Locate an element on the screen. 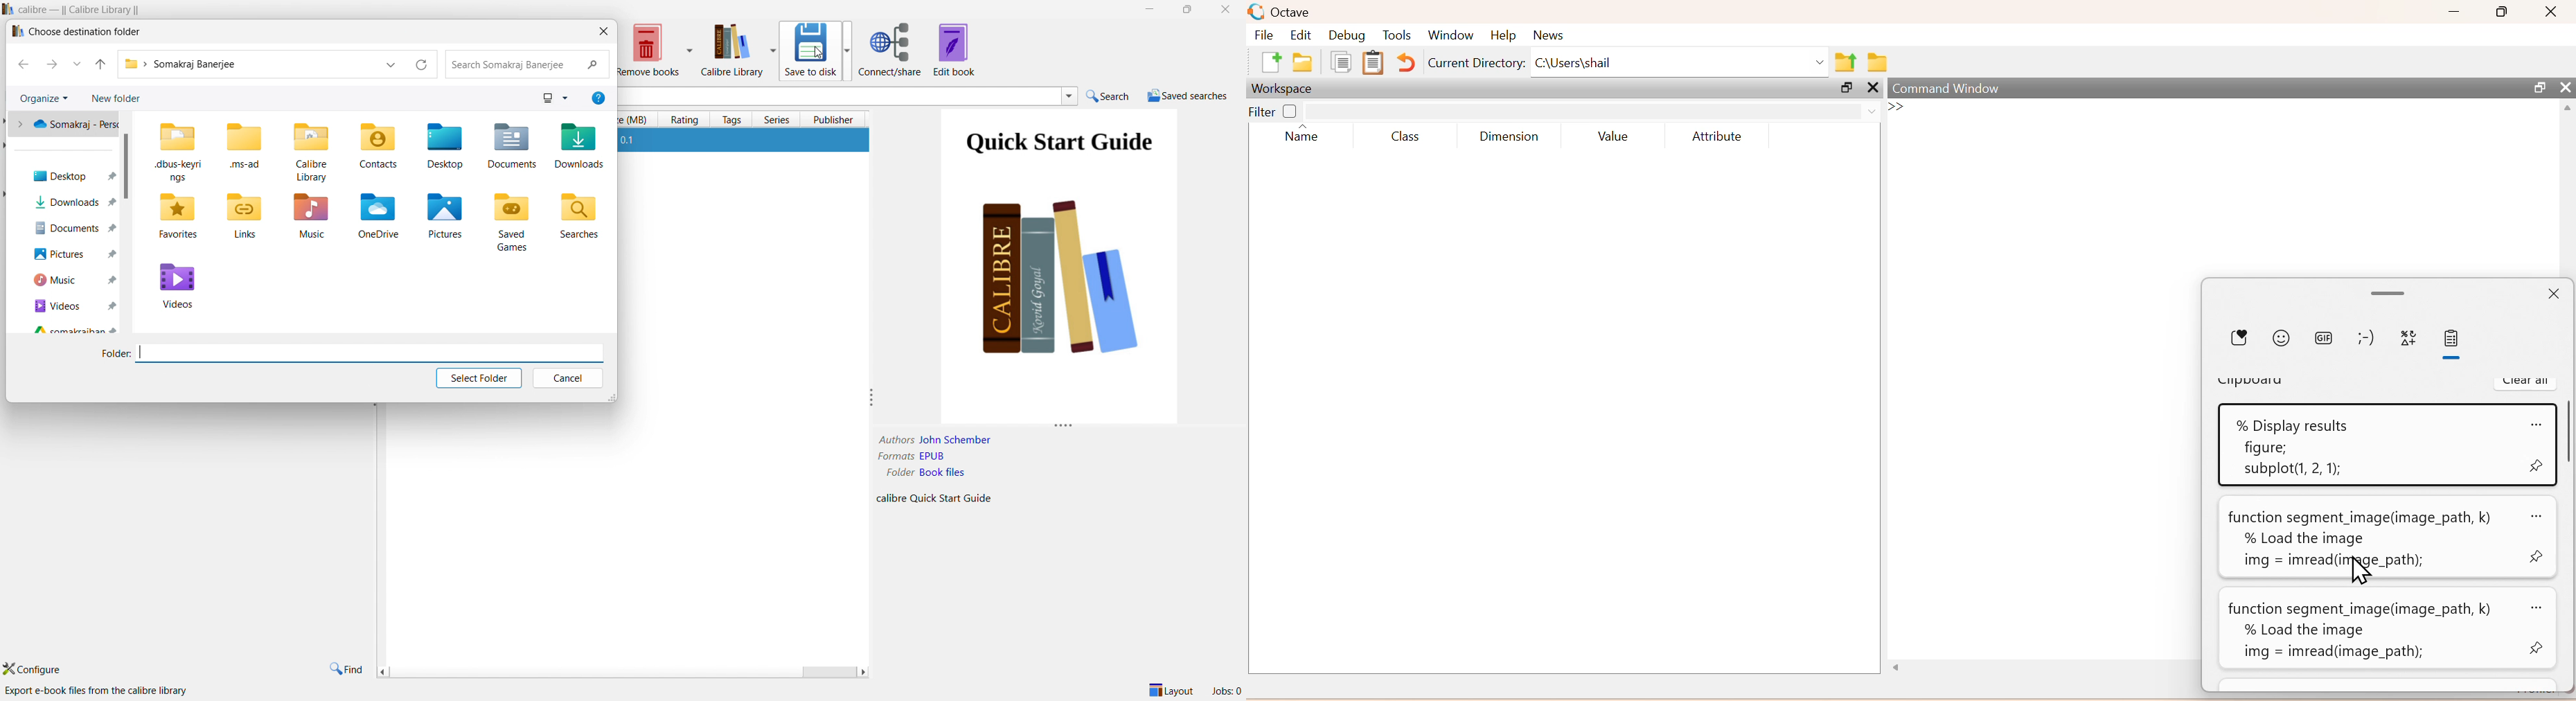 This screenshot has width=2576, height=728. go to originating folder is located at coordinates (100, 64).